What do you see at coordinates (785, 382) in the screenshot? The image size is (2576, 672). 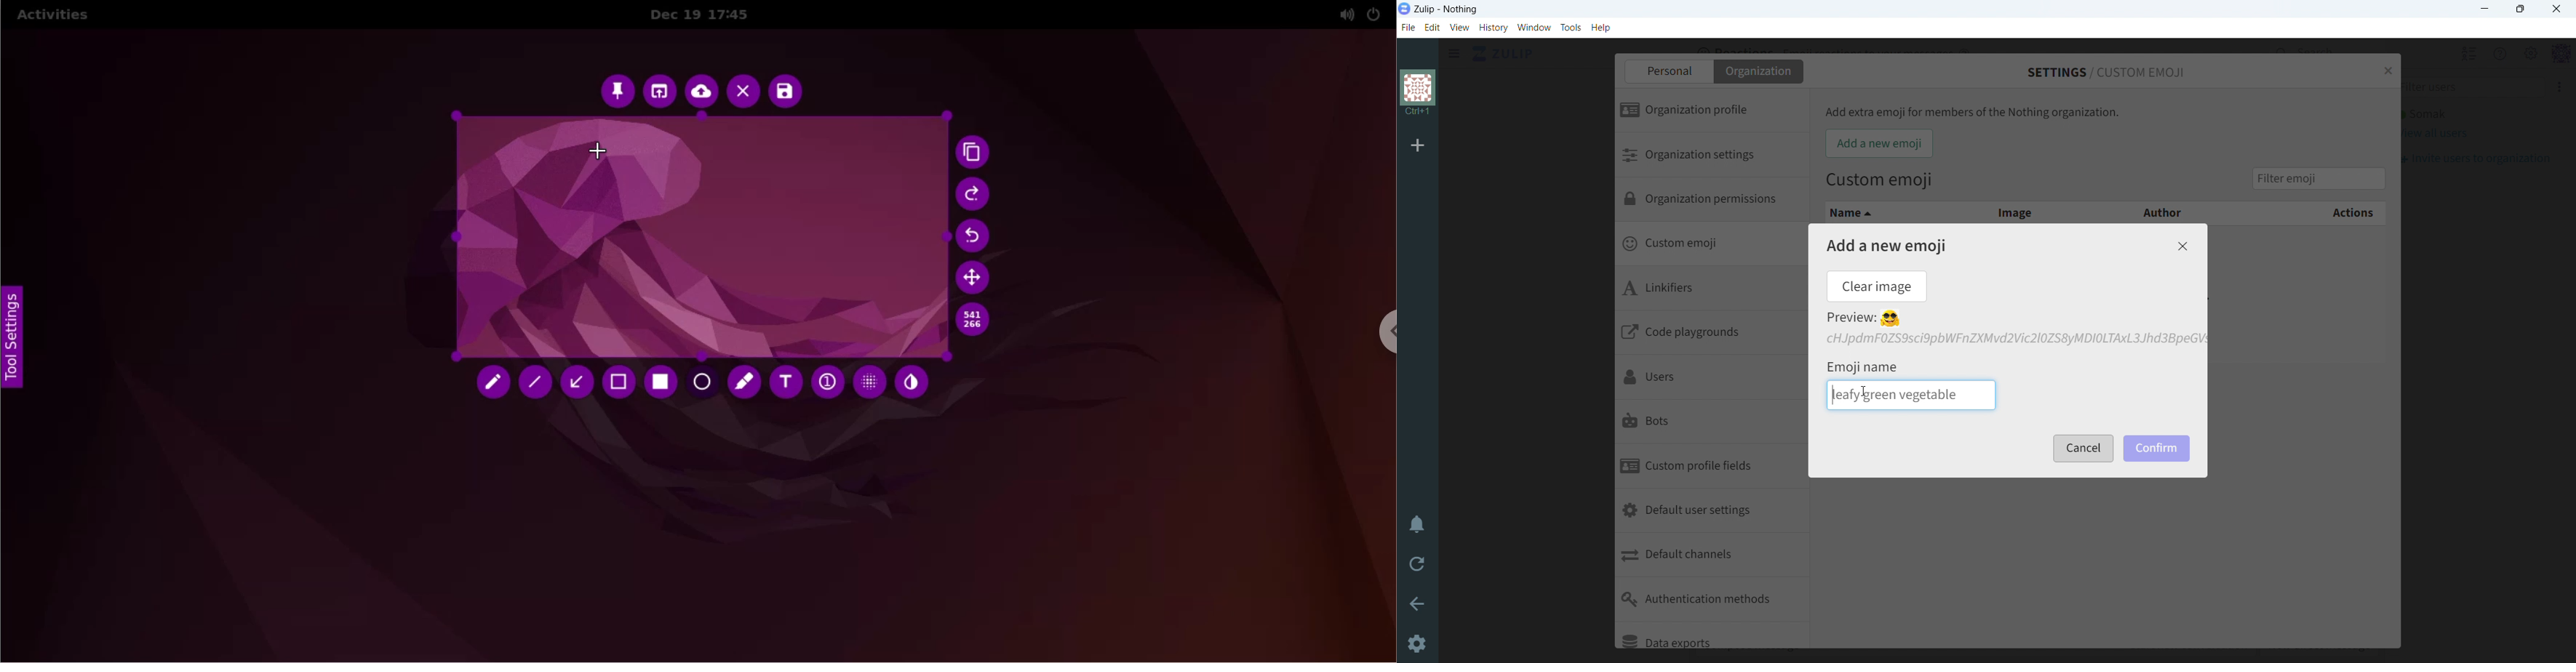 I see `text tool` at bounding box center [785, 382].